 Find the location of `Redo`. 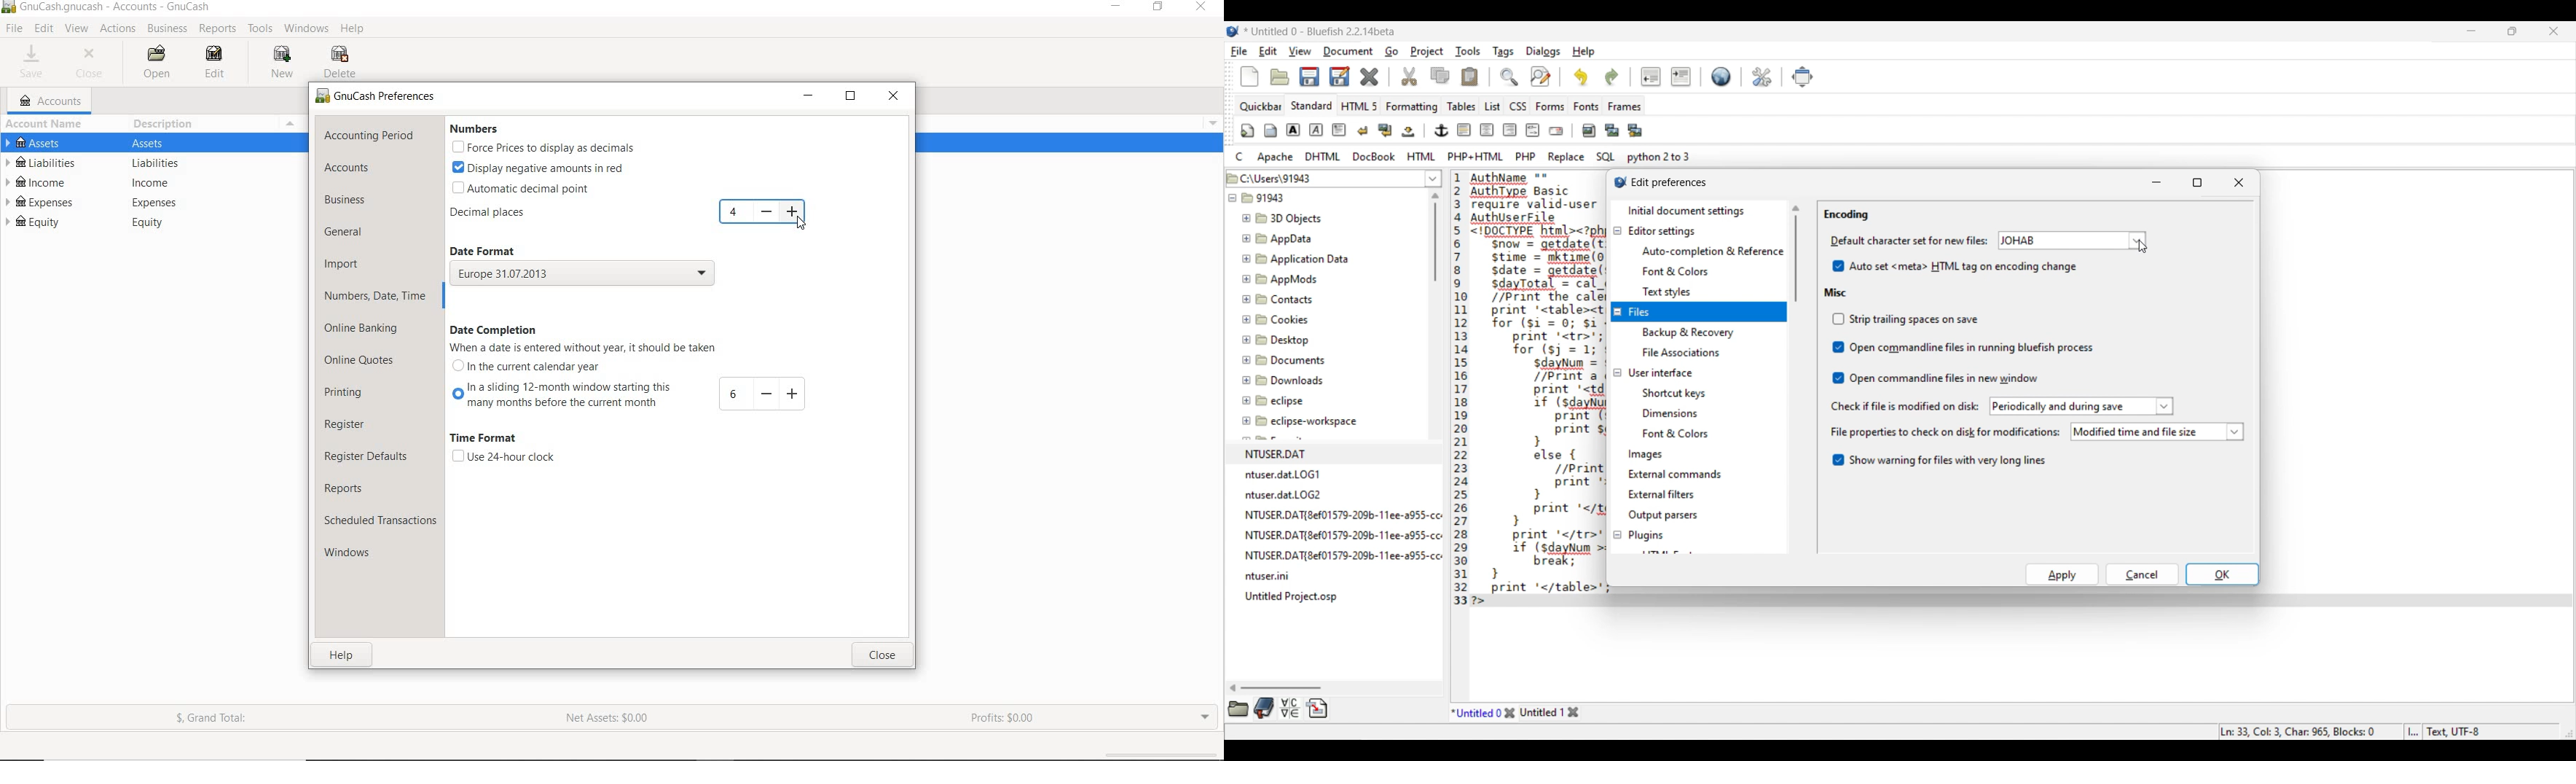

Redo is located at coordinates (1612, 77).